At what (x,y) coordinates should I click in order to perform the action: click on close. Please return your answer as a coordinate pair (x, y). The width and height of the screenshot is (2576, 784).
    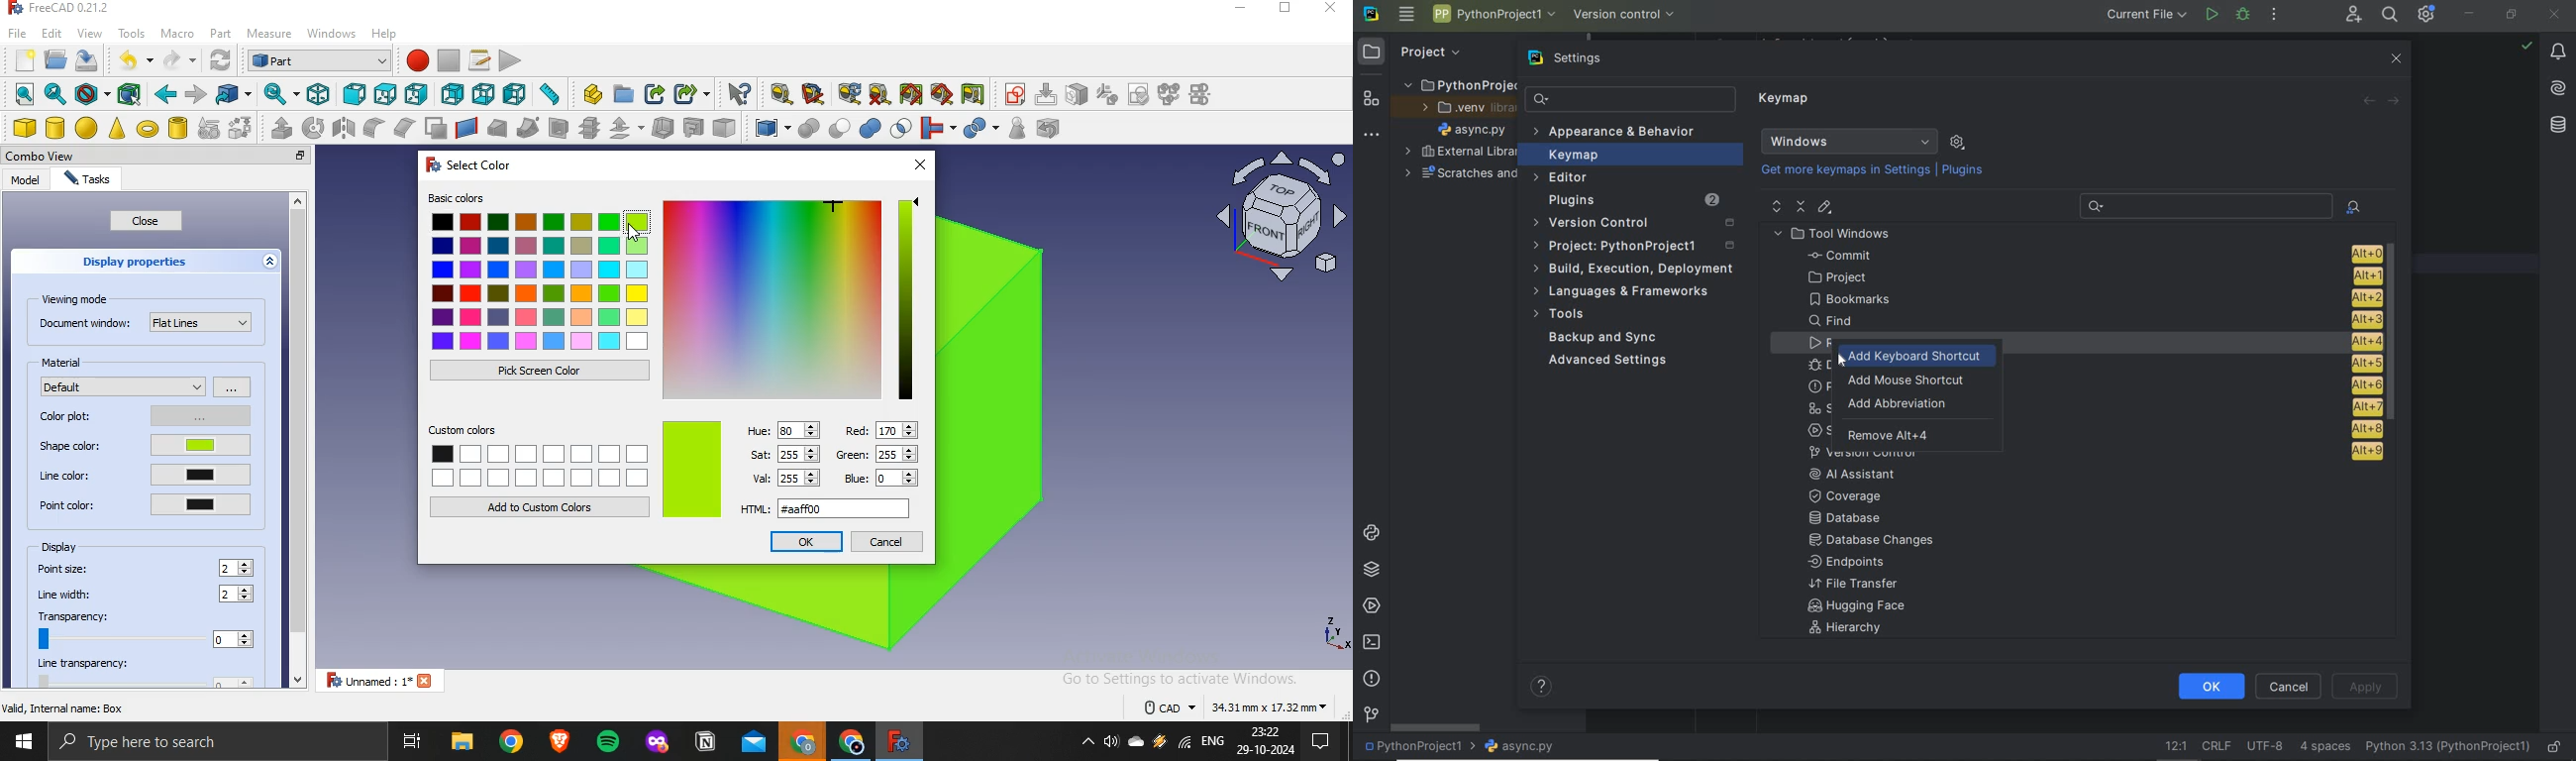
    Looking at the image, I should click on (918, 164).